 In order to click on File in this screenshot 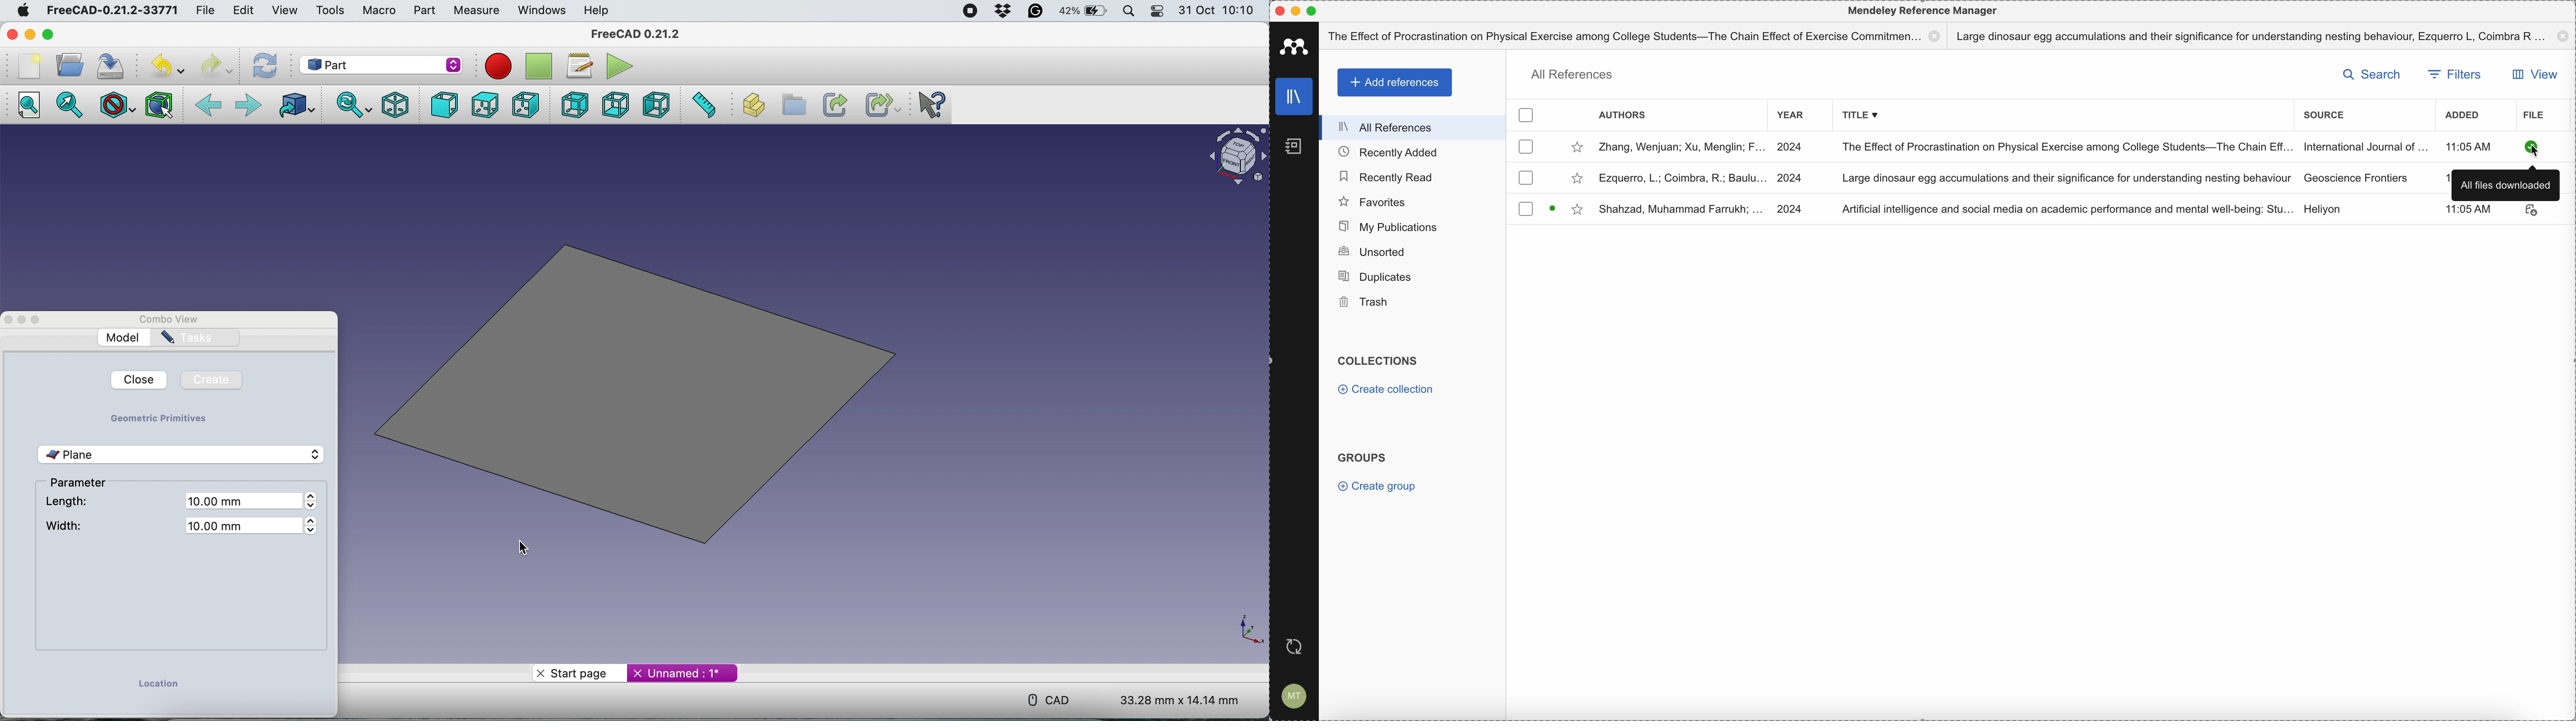, I will do `click(205, 9)`.